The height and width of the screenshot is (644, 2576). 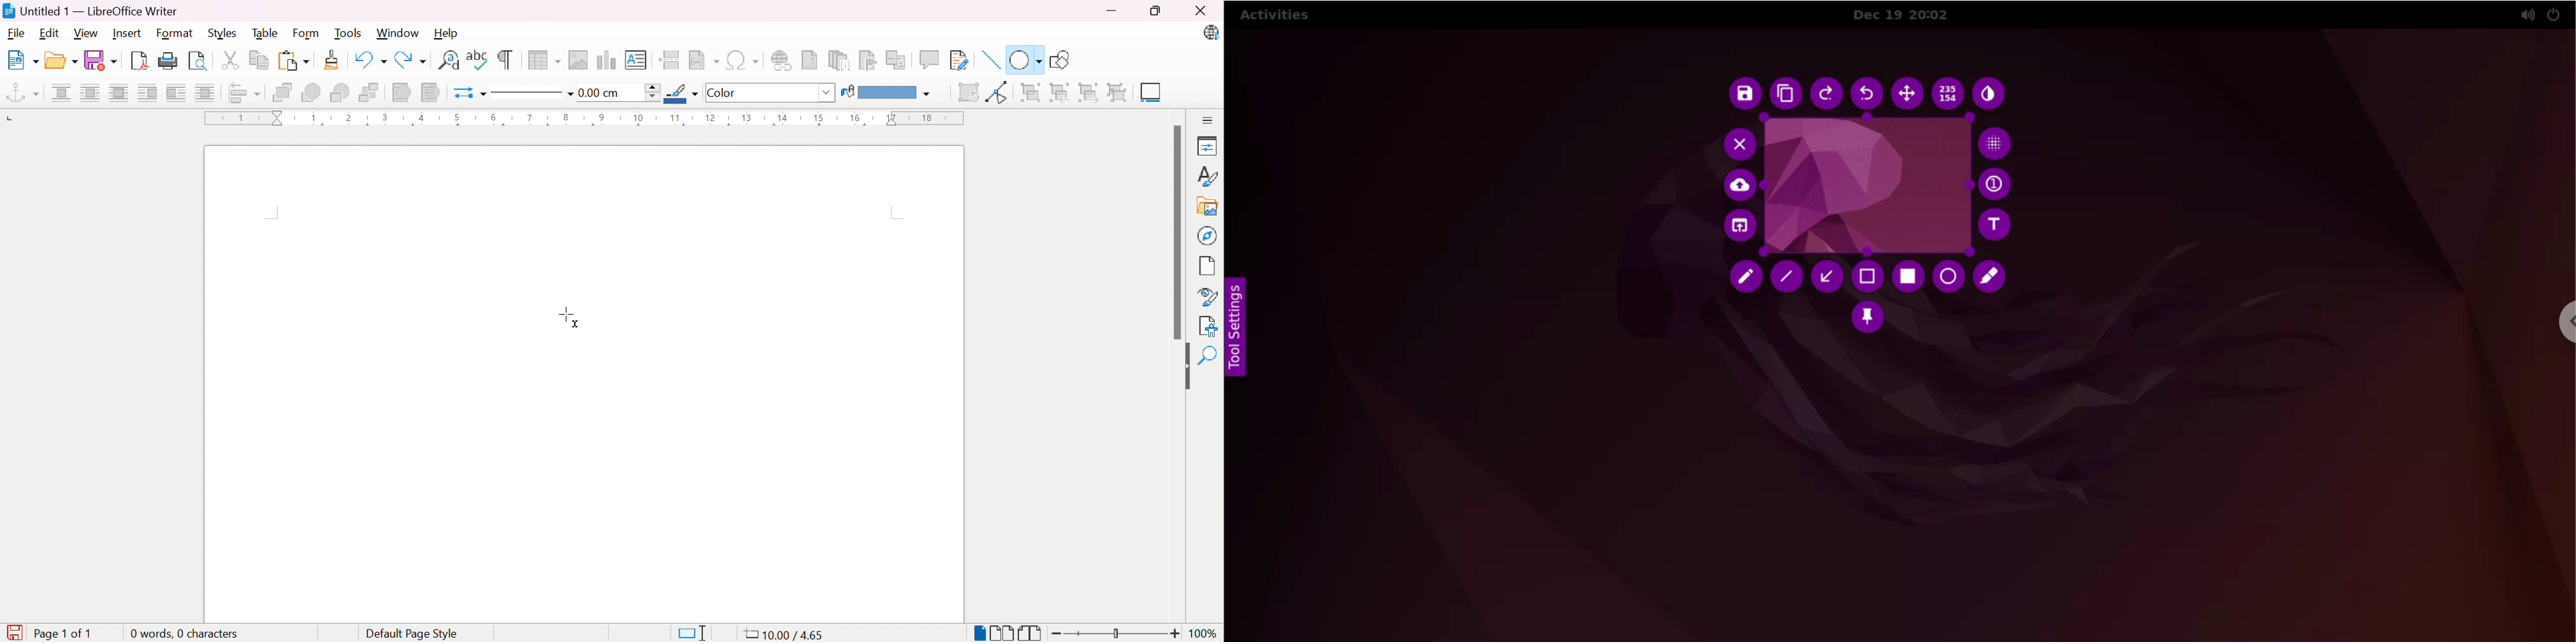 What do you see at coordinates (50, 34) in the screenshot?
I see `Edit` at bounding box center [50, 34].